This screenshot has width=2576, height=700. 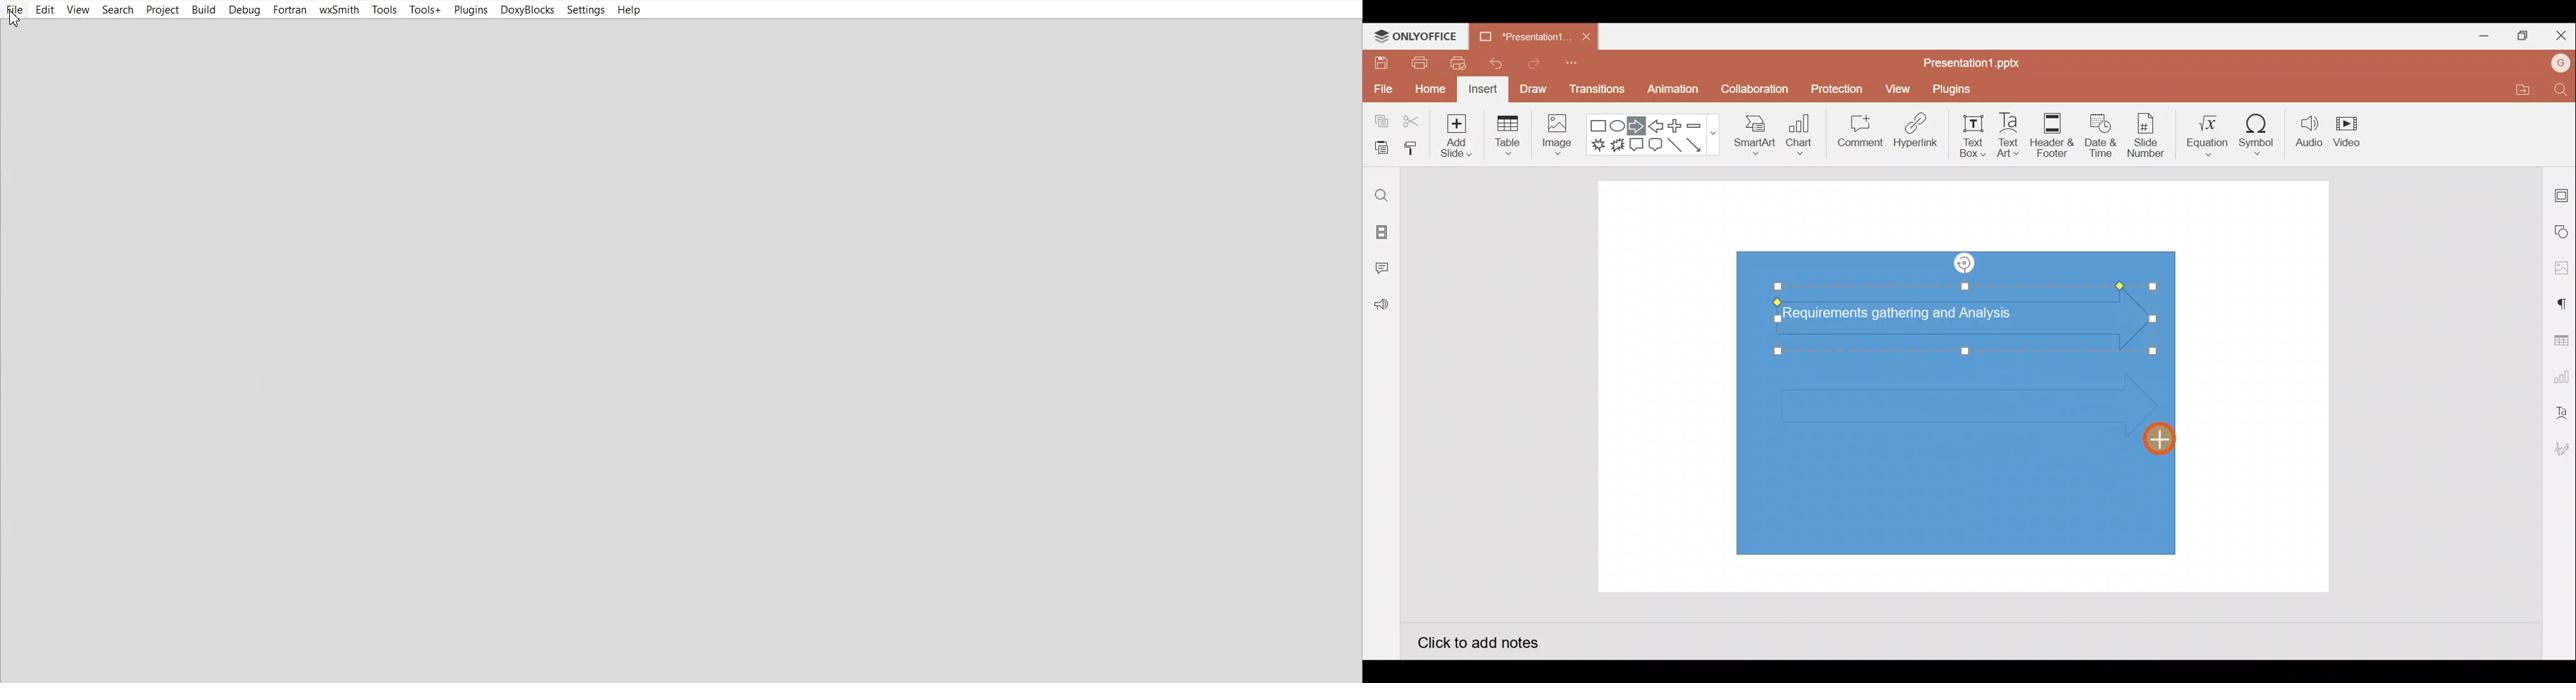 What do you see at coordinates (1509, 137) in the screenshot?
I see `Table` at bounding box center [1509, 137].